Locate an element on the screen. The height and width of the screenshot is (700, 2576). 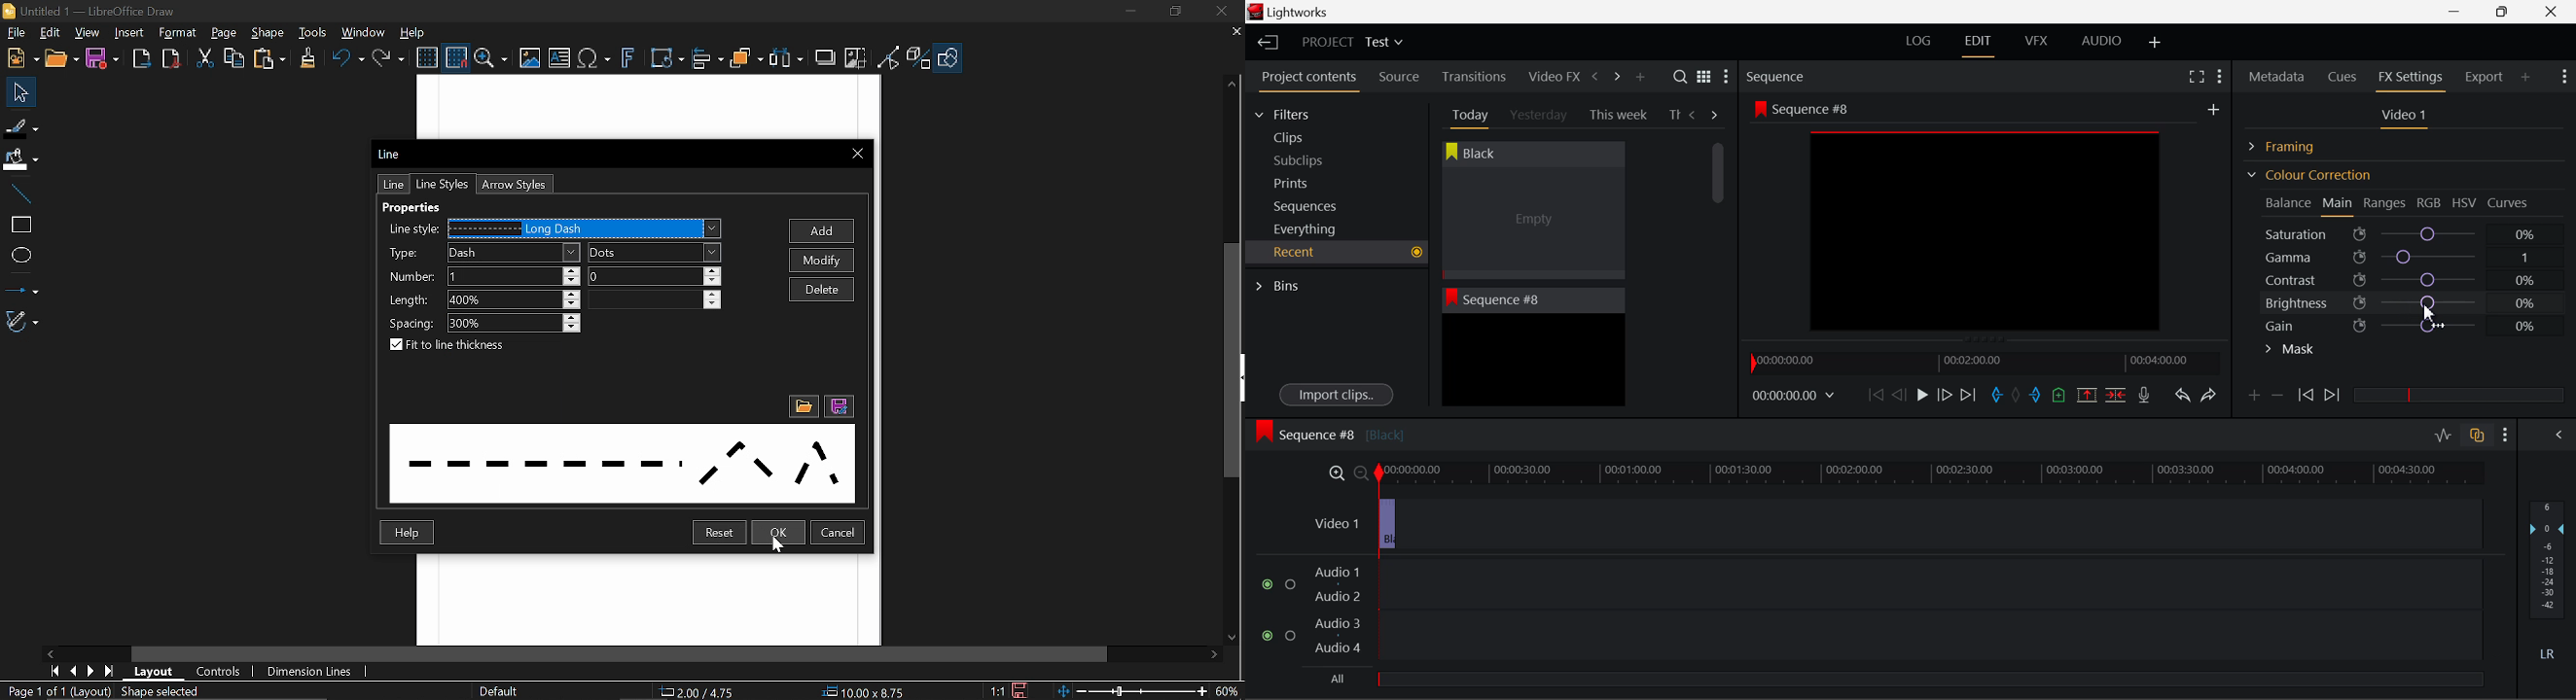
Transformations is located at coordinates (668, 59).